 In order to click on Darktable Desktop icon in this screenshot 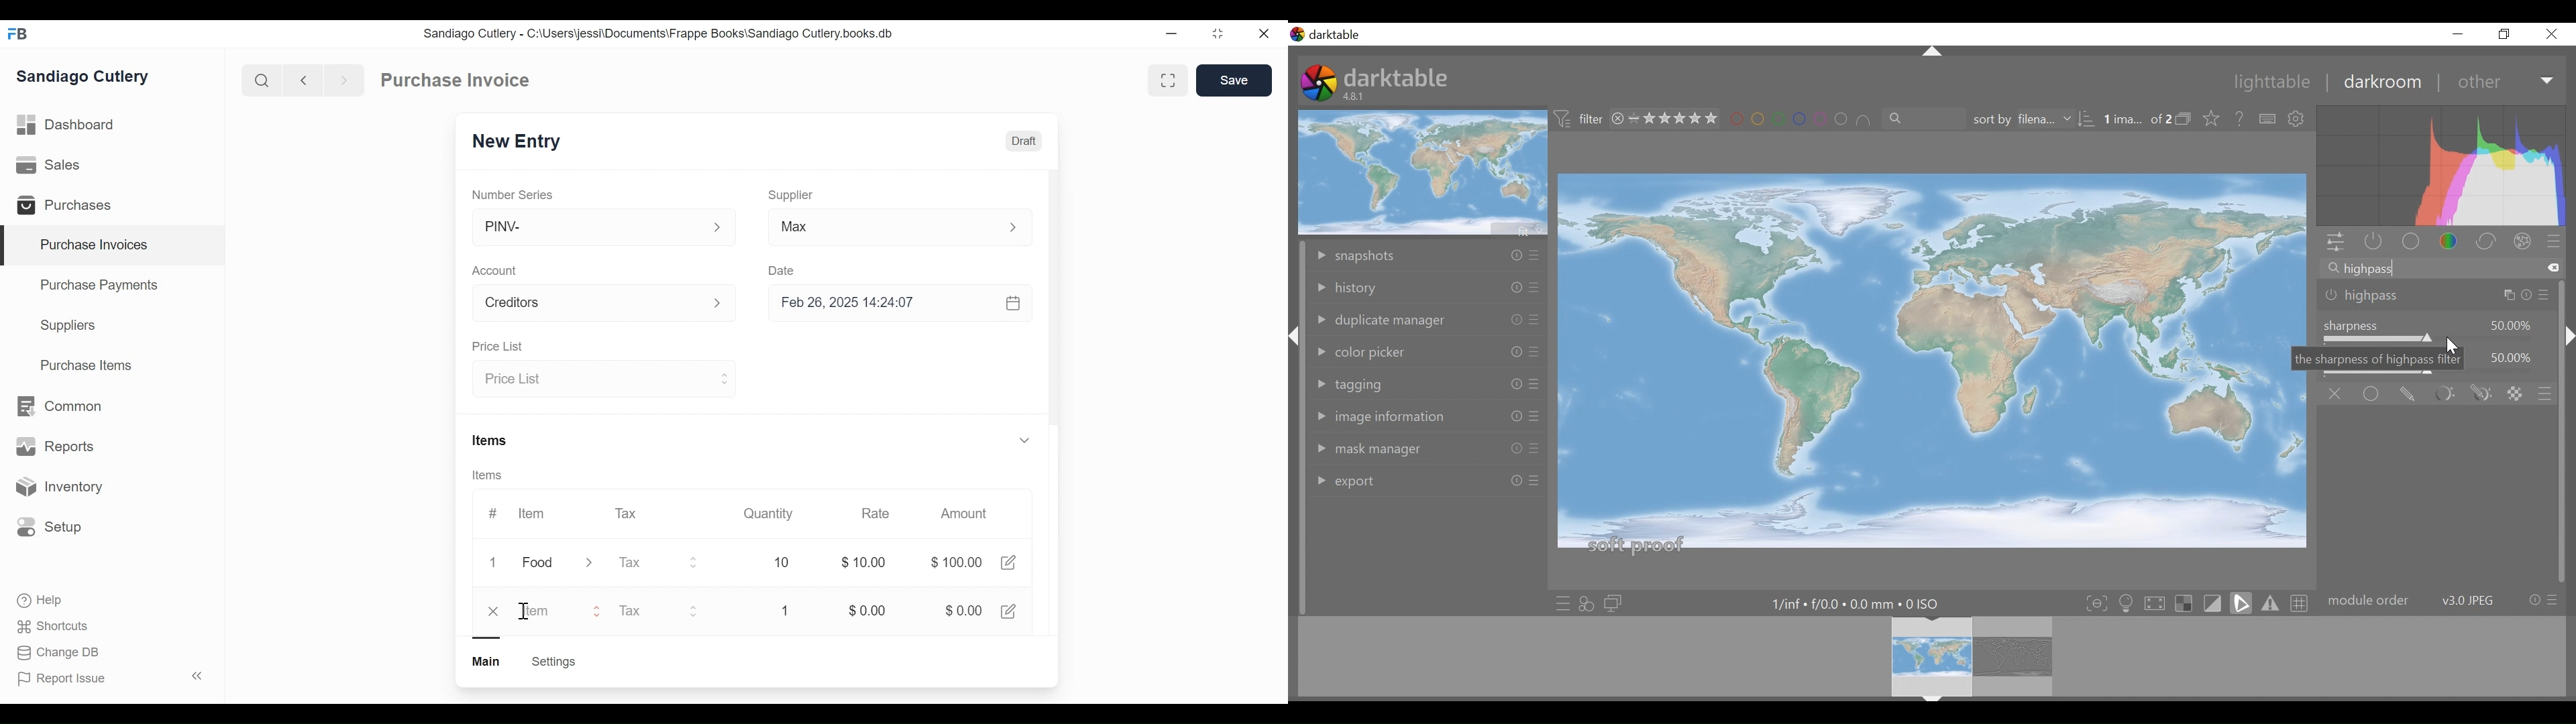, I will do `click(1318, 82)`.